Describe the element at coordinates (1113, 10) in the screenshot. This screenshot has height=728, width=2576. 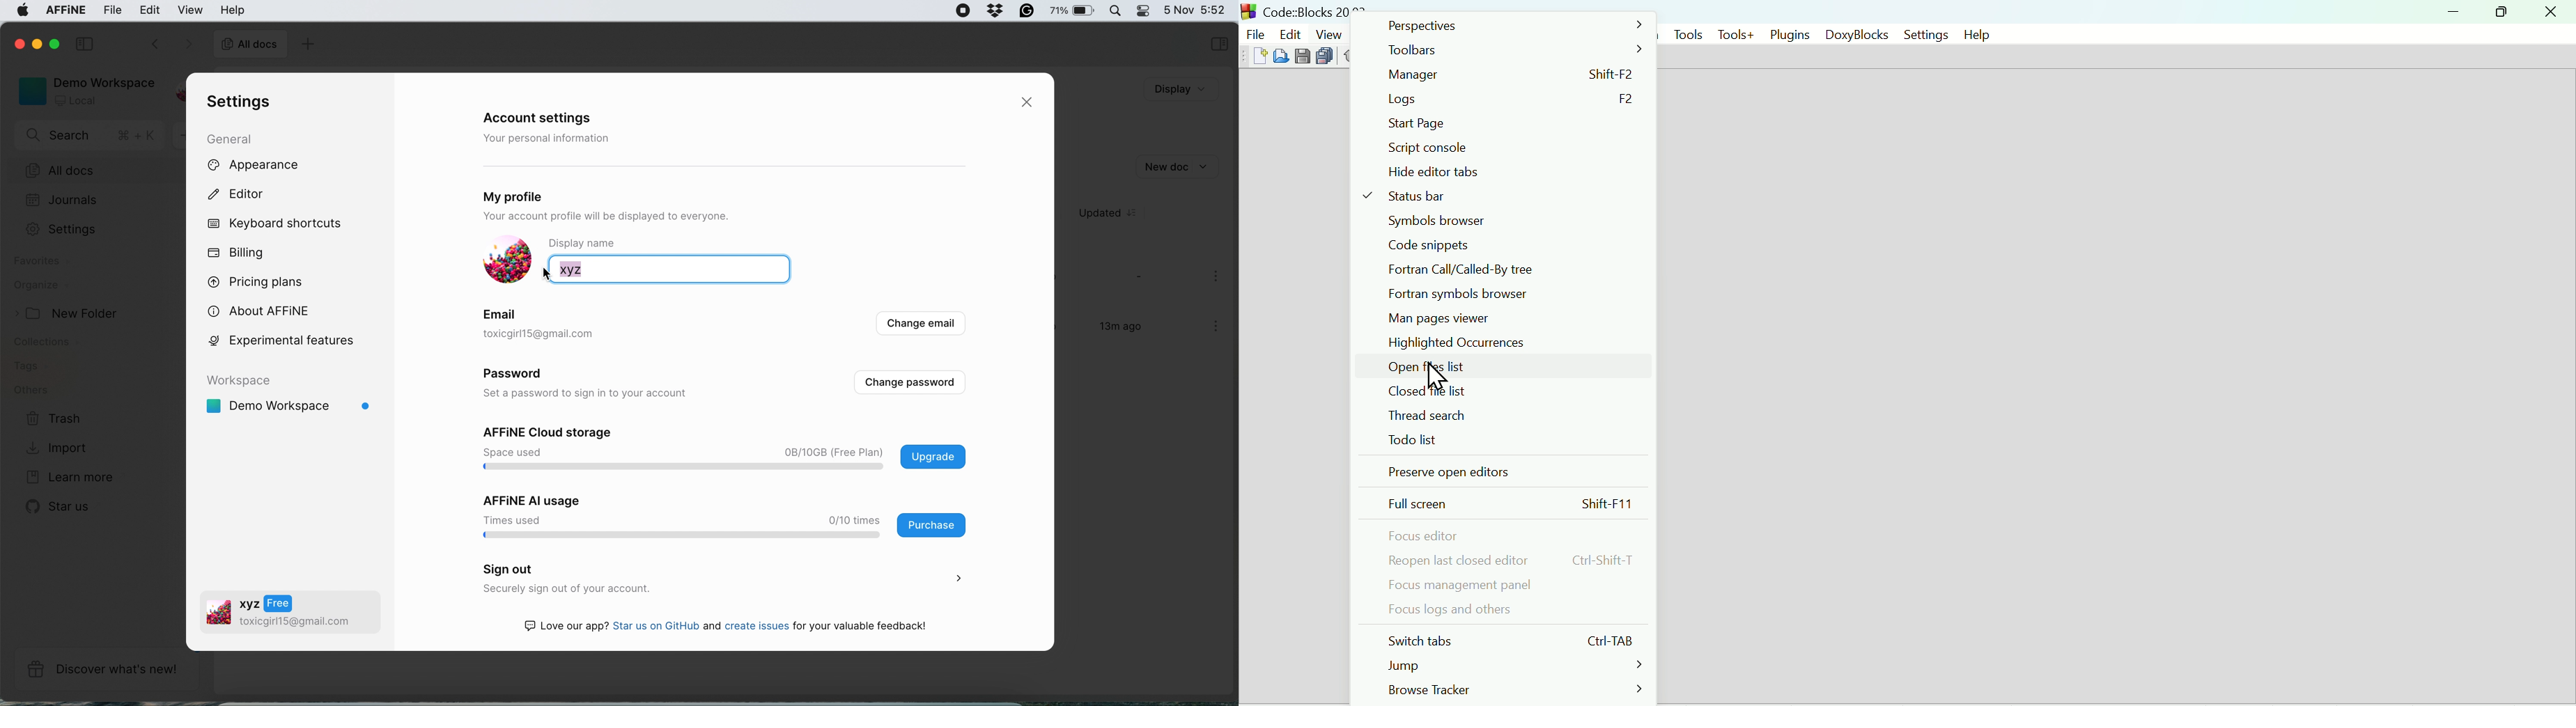
I see `spotlight search` at that location.